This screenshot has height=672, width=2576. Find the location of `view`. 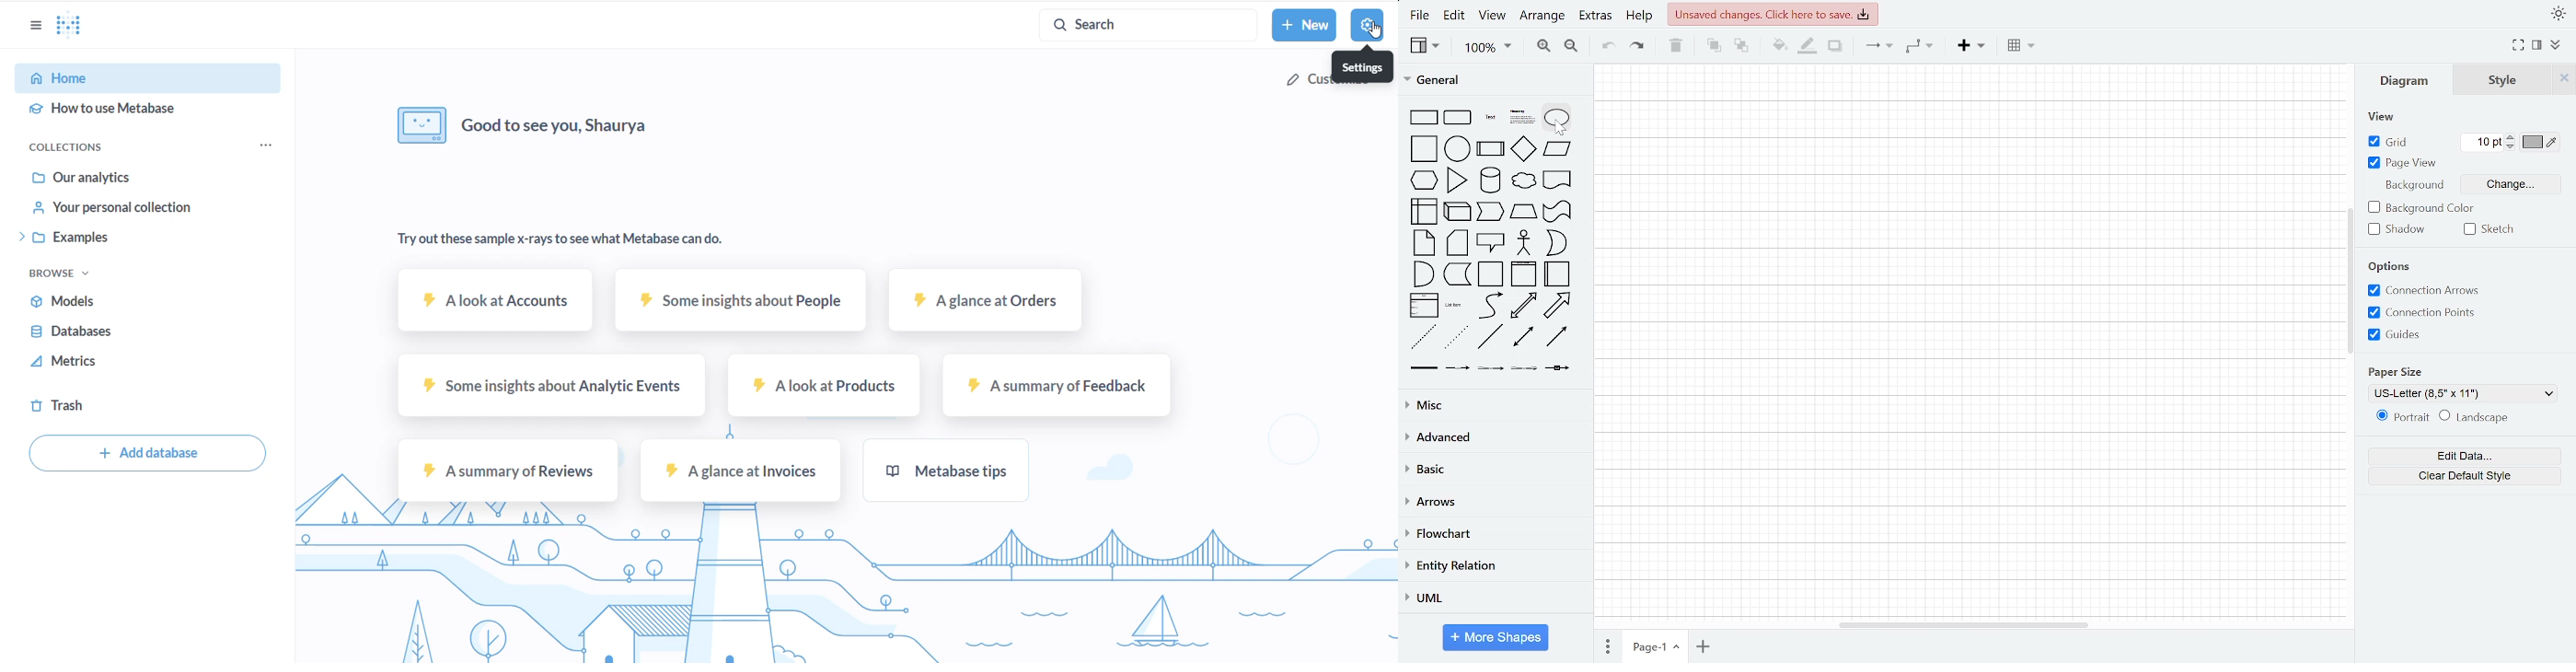

view is located at coordinates (1496, 17).